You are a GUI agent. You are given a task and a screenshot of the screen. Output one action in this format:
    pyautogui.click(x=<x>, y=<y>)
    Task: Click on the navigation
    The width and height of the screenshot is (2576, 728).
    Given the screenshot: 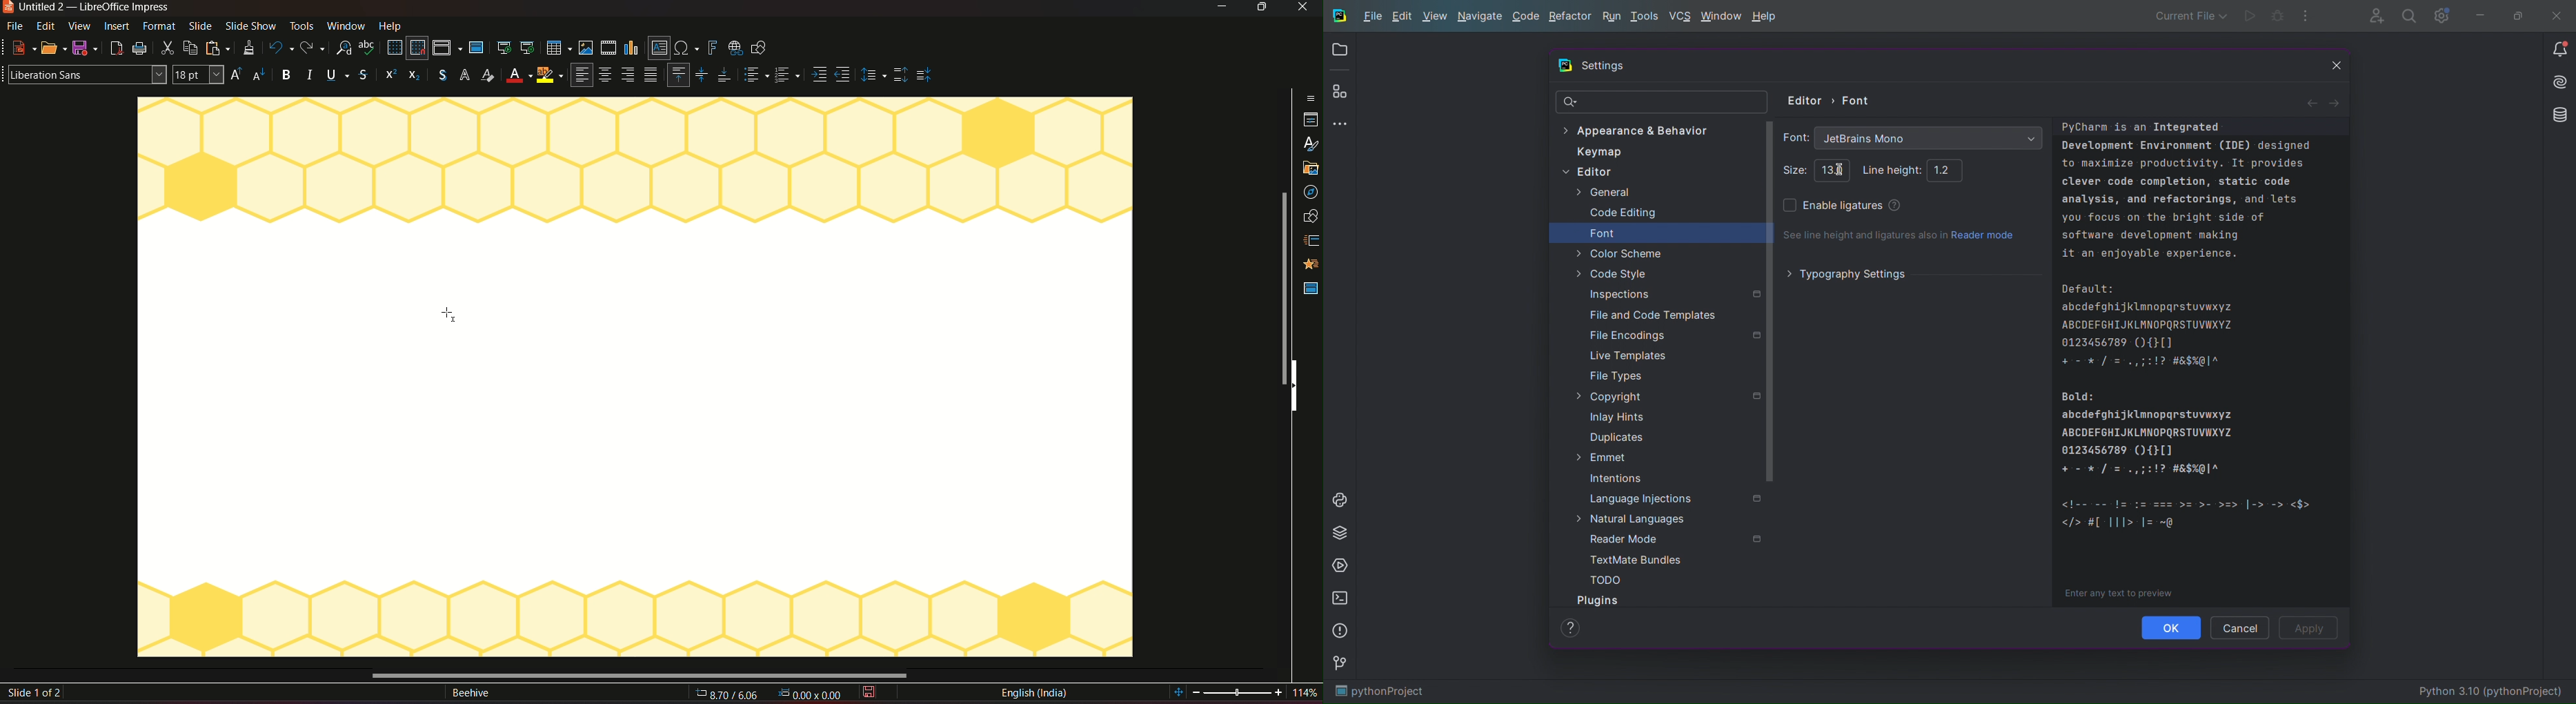 What is the action you would take?
    pyautogui.click(x=1311, y=166)
    